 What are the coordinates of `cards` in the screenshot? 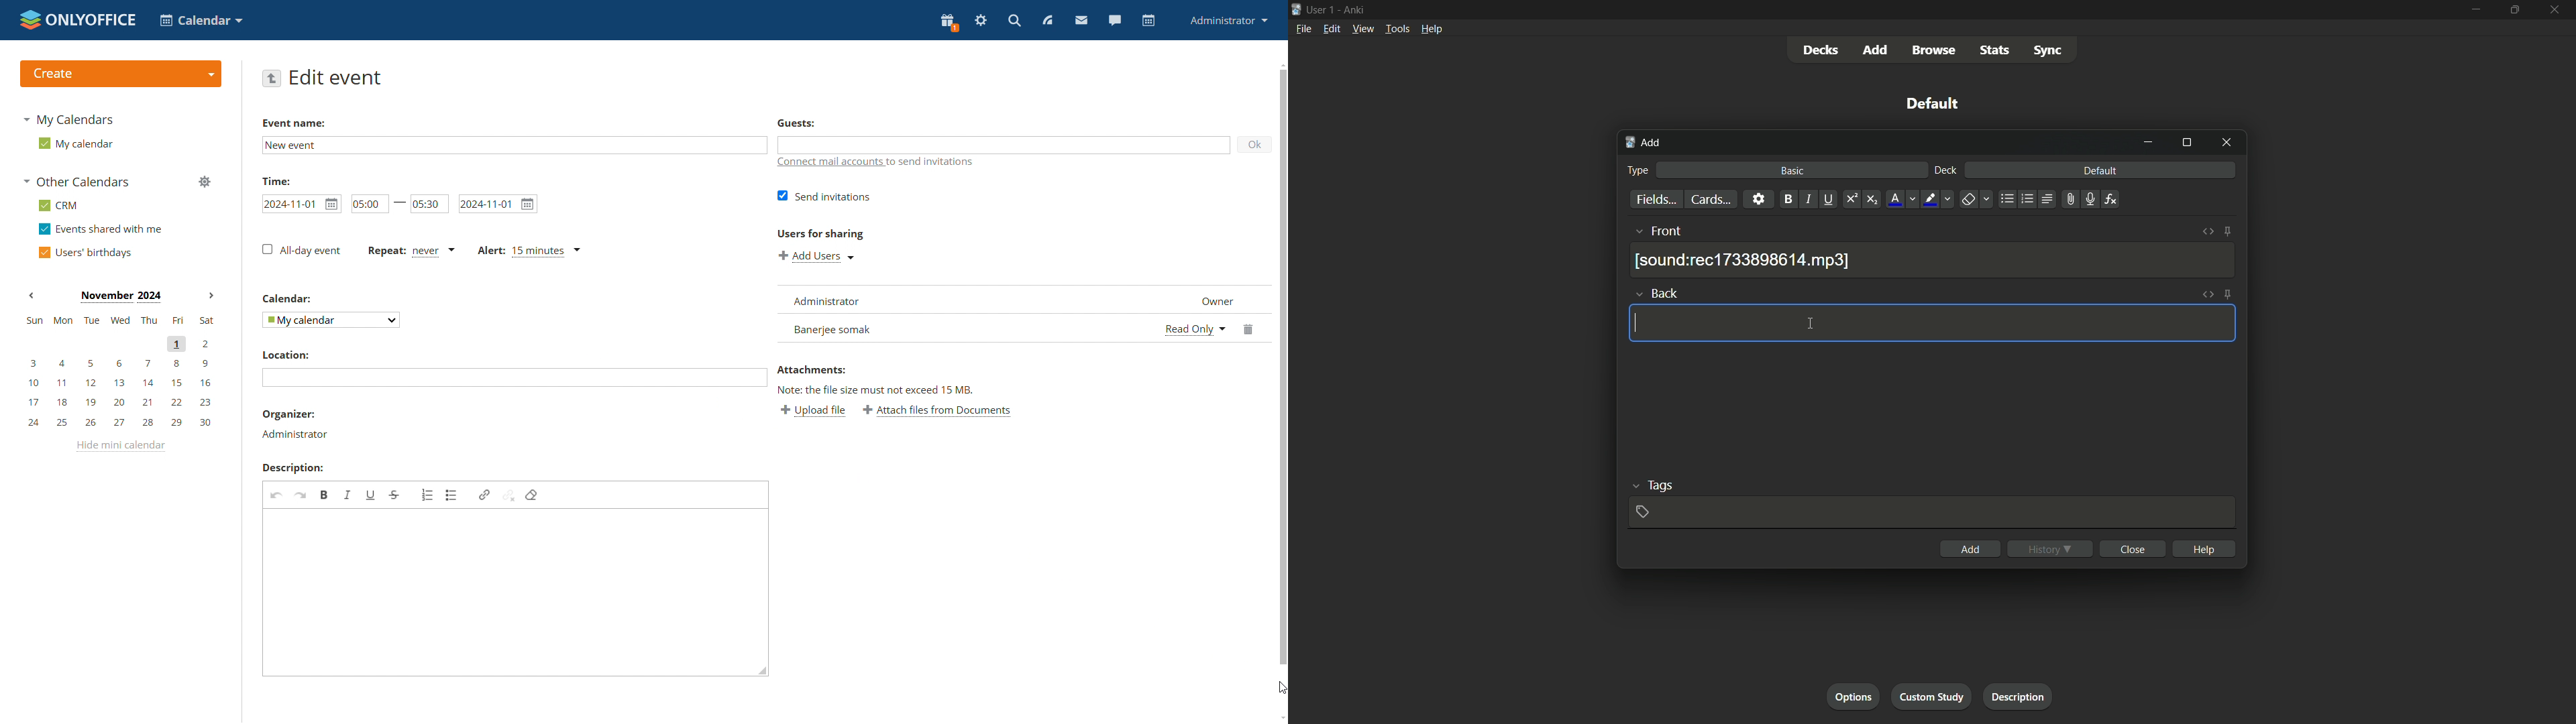 It's located at (1709, 199).